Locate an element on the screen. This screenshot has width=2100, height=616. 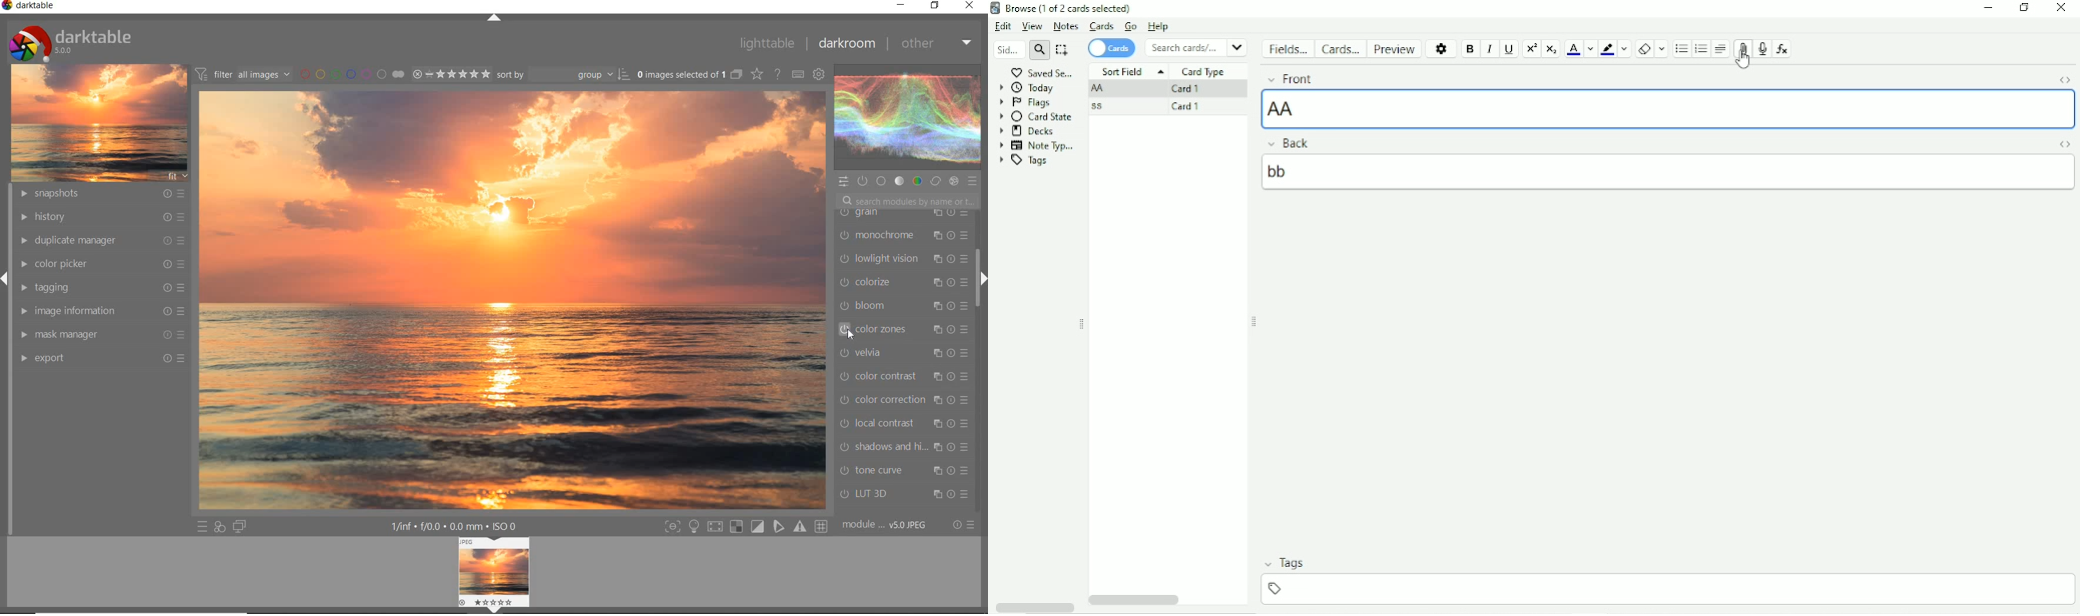
Tags is located at coordinates (1285, 564).